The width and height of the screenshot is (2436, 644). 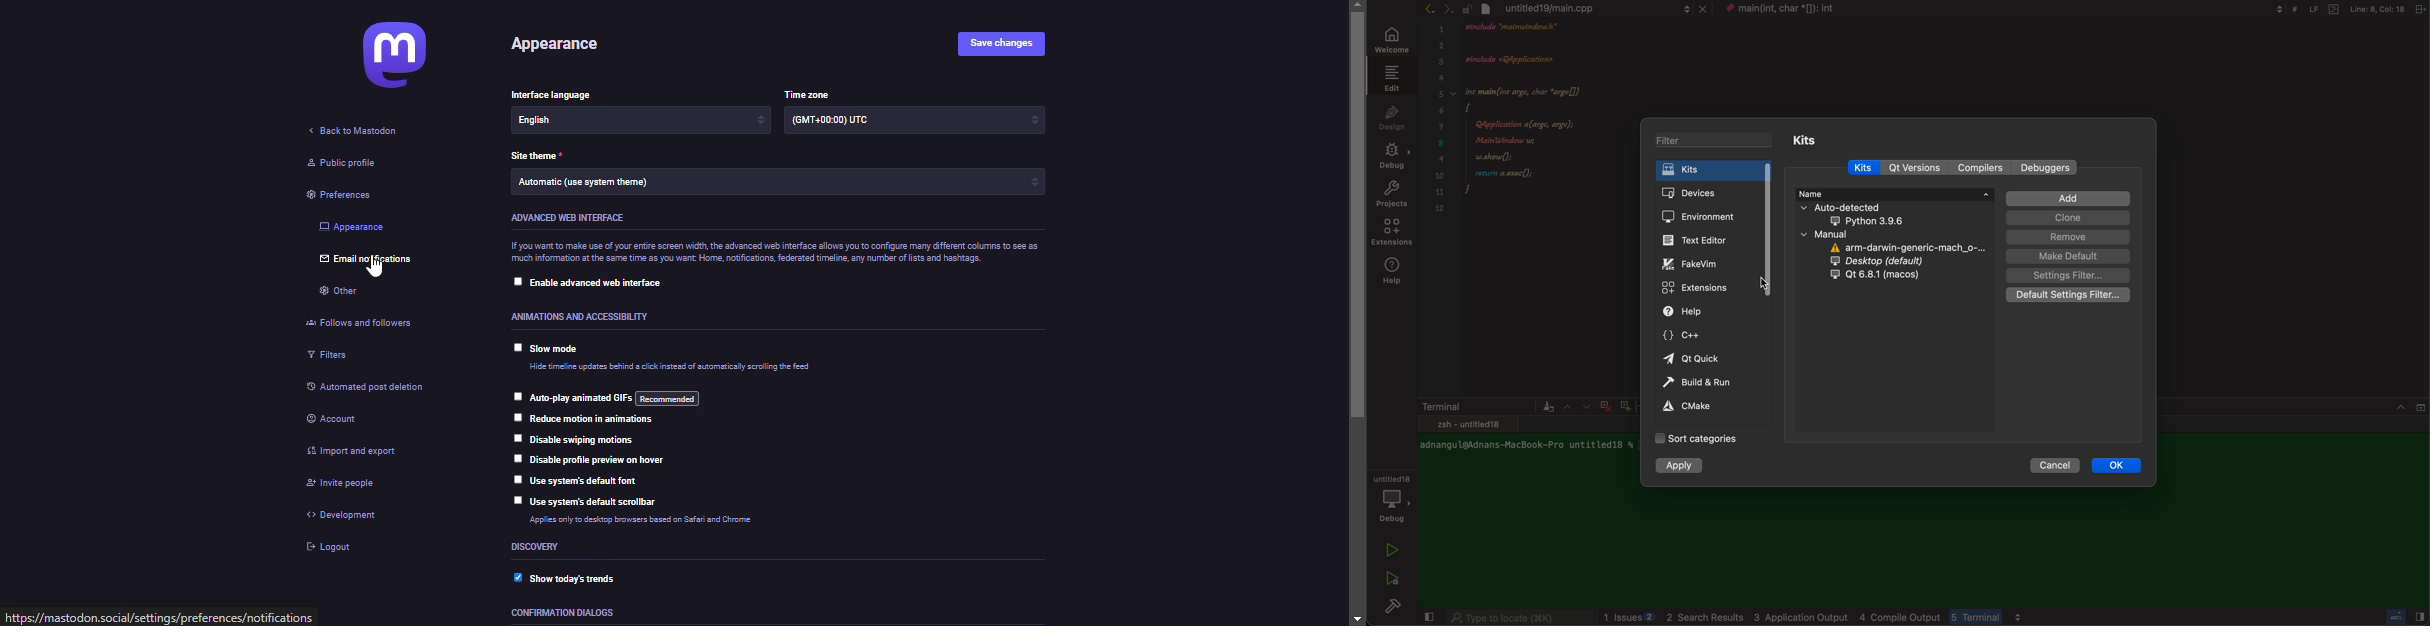 I want to click on info, so click(x=775, y=254).